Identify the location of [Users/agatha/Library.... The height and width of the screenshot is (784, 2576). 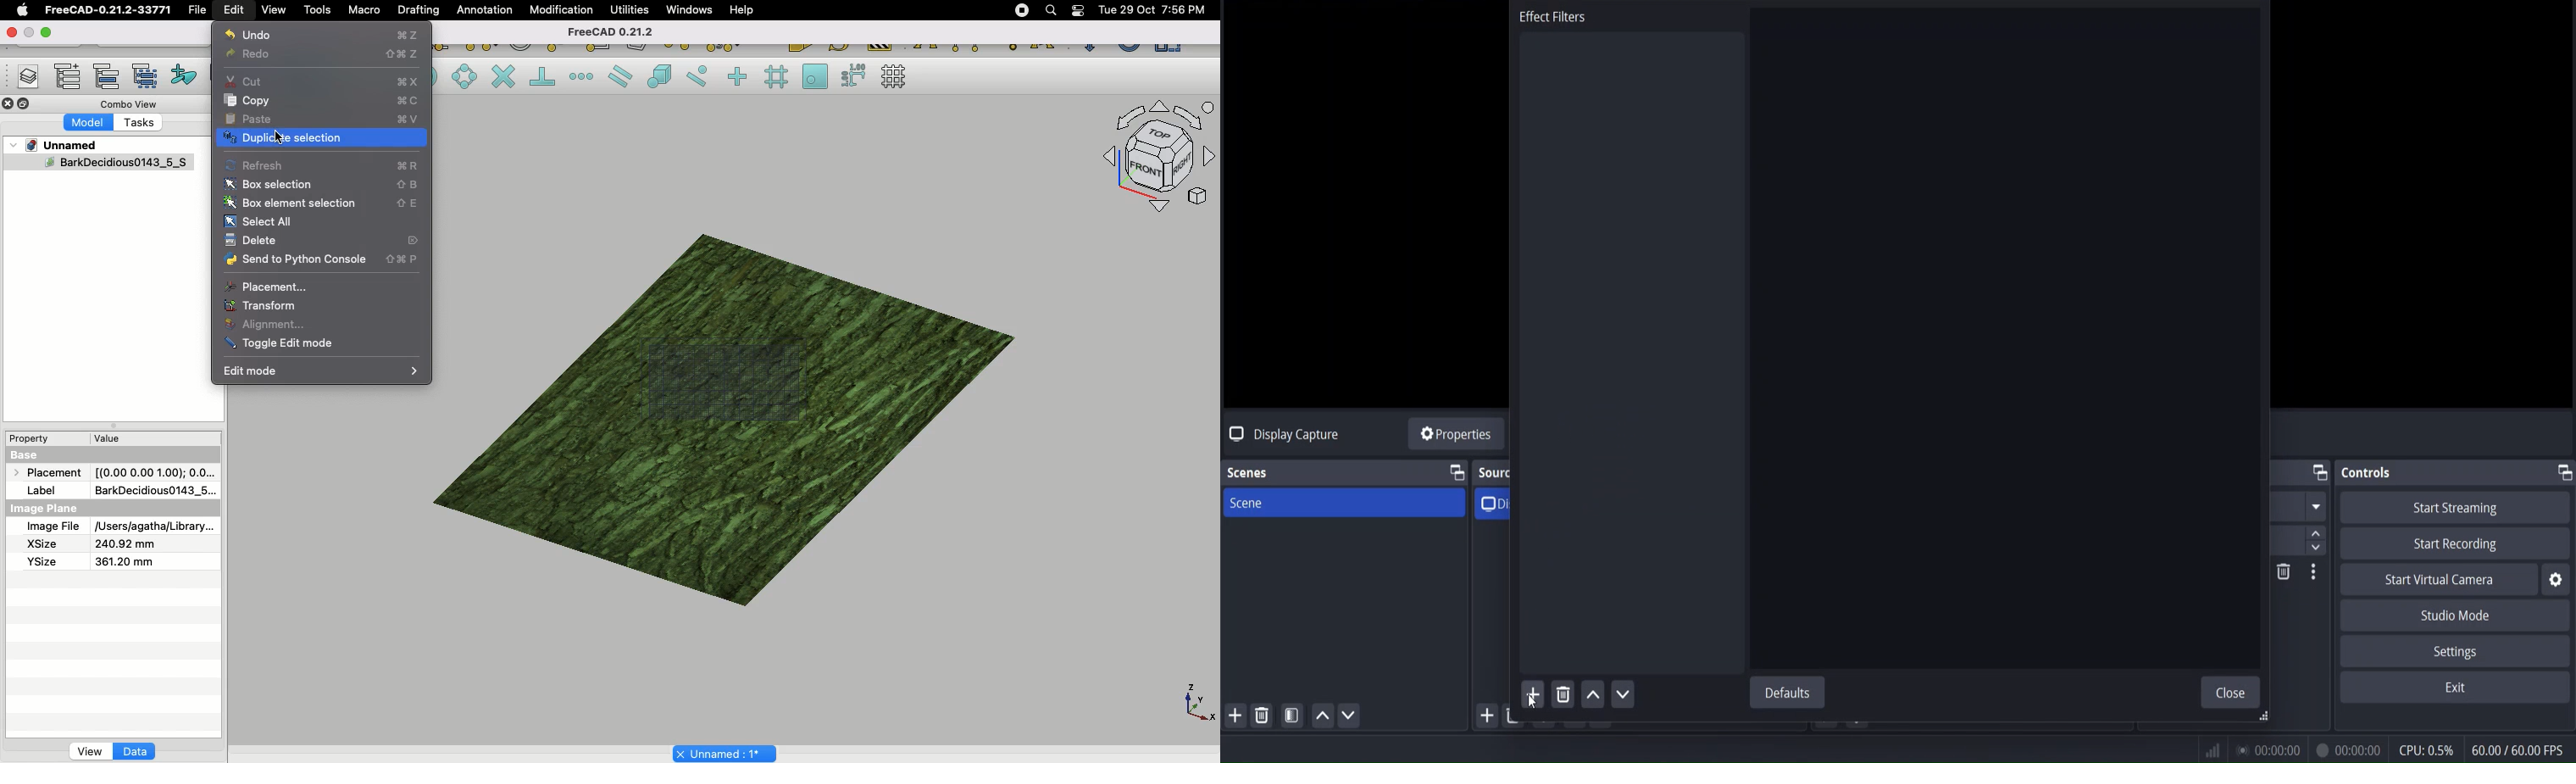
(151, 527).